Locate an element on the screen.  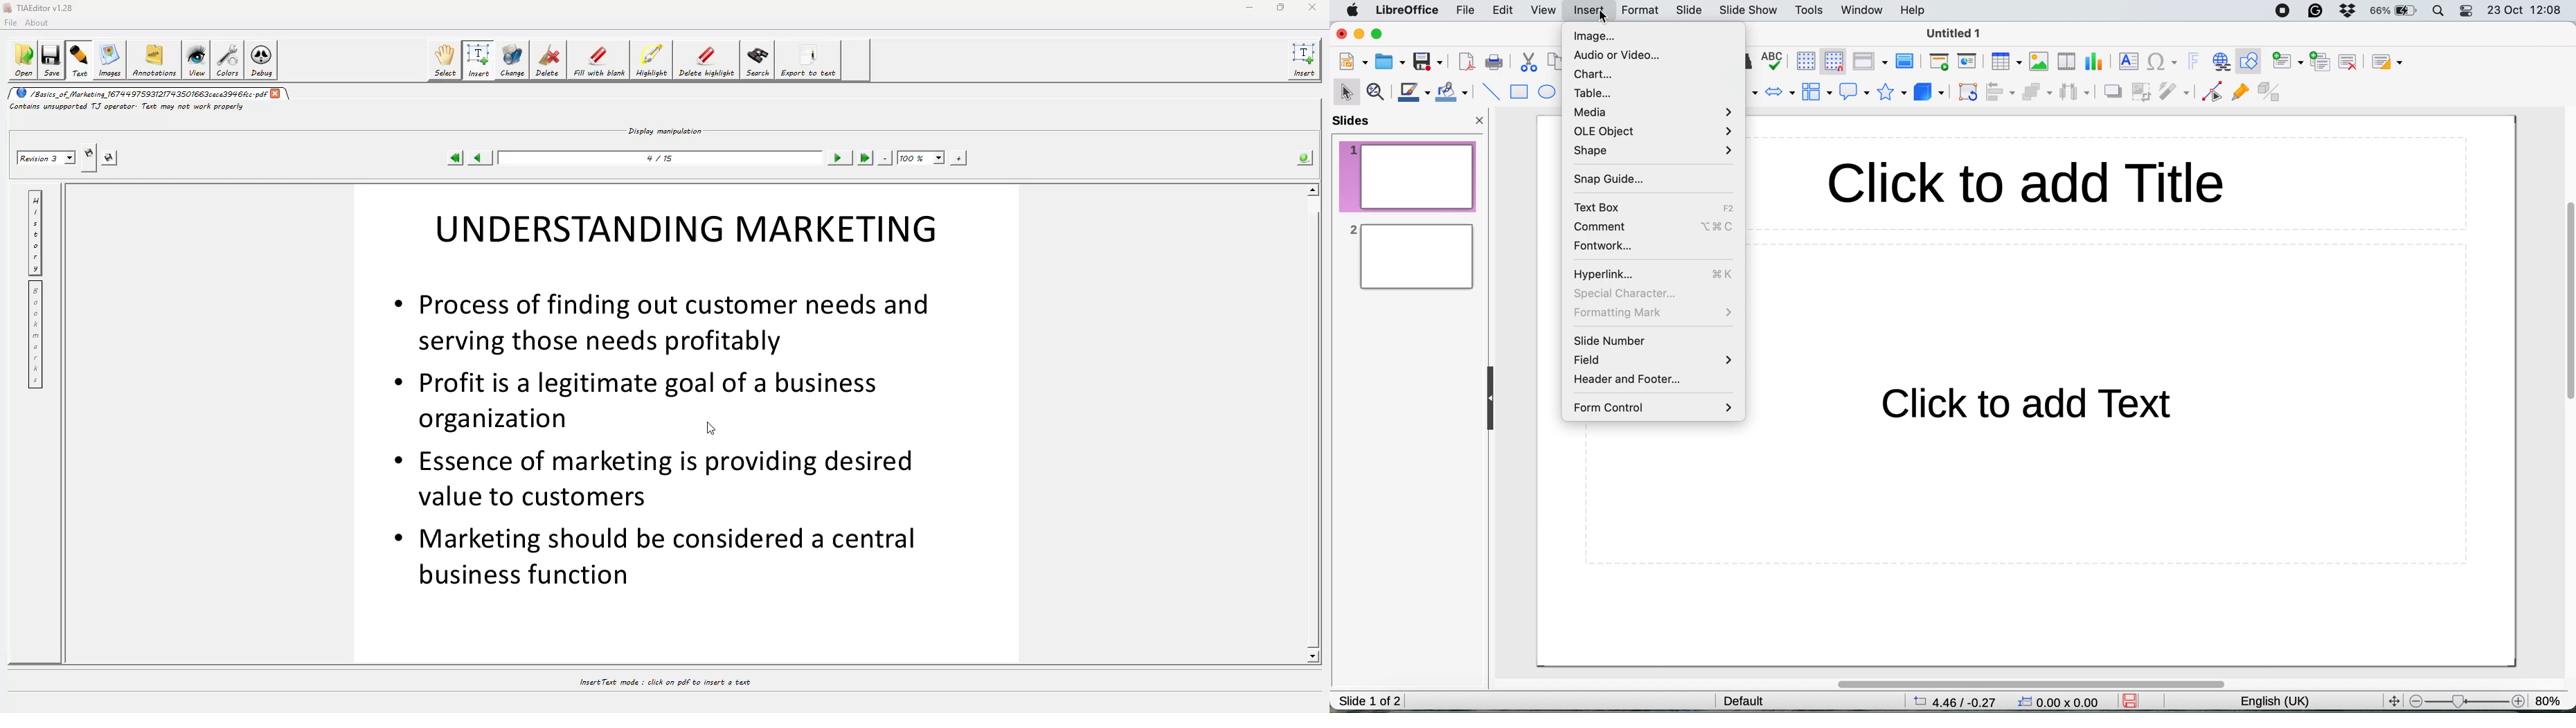
media is located at coordinates (1655, 112).